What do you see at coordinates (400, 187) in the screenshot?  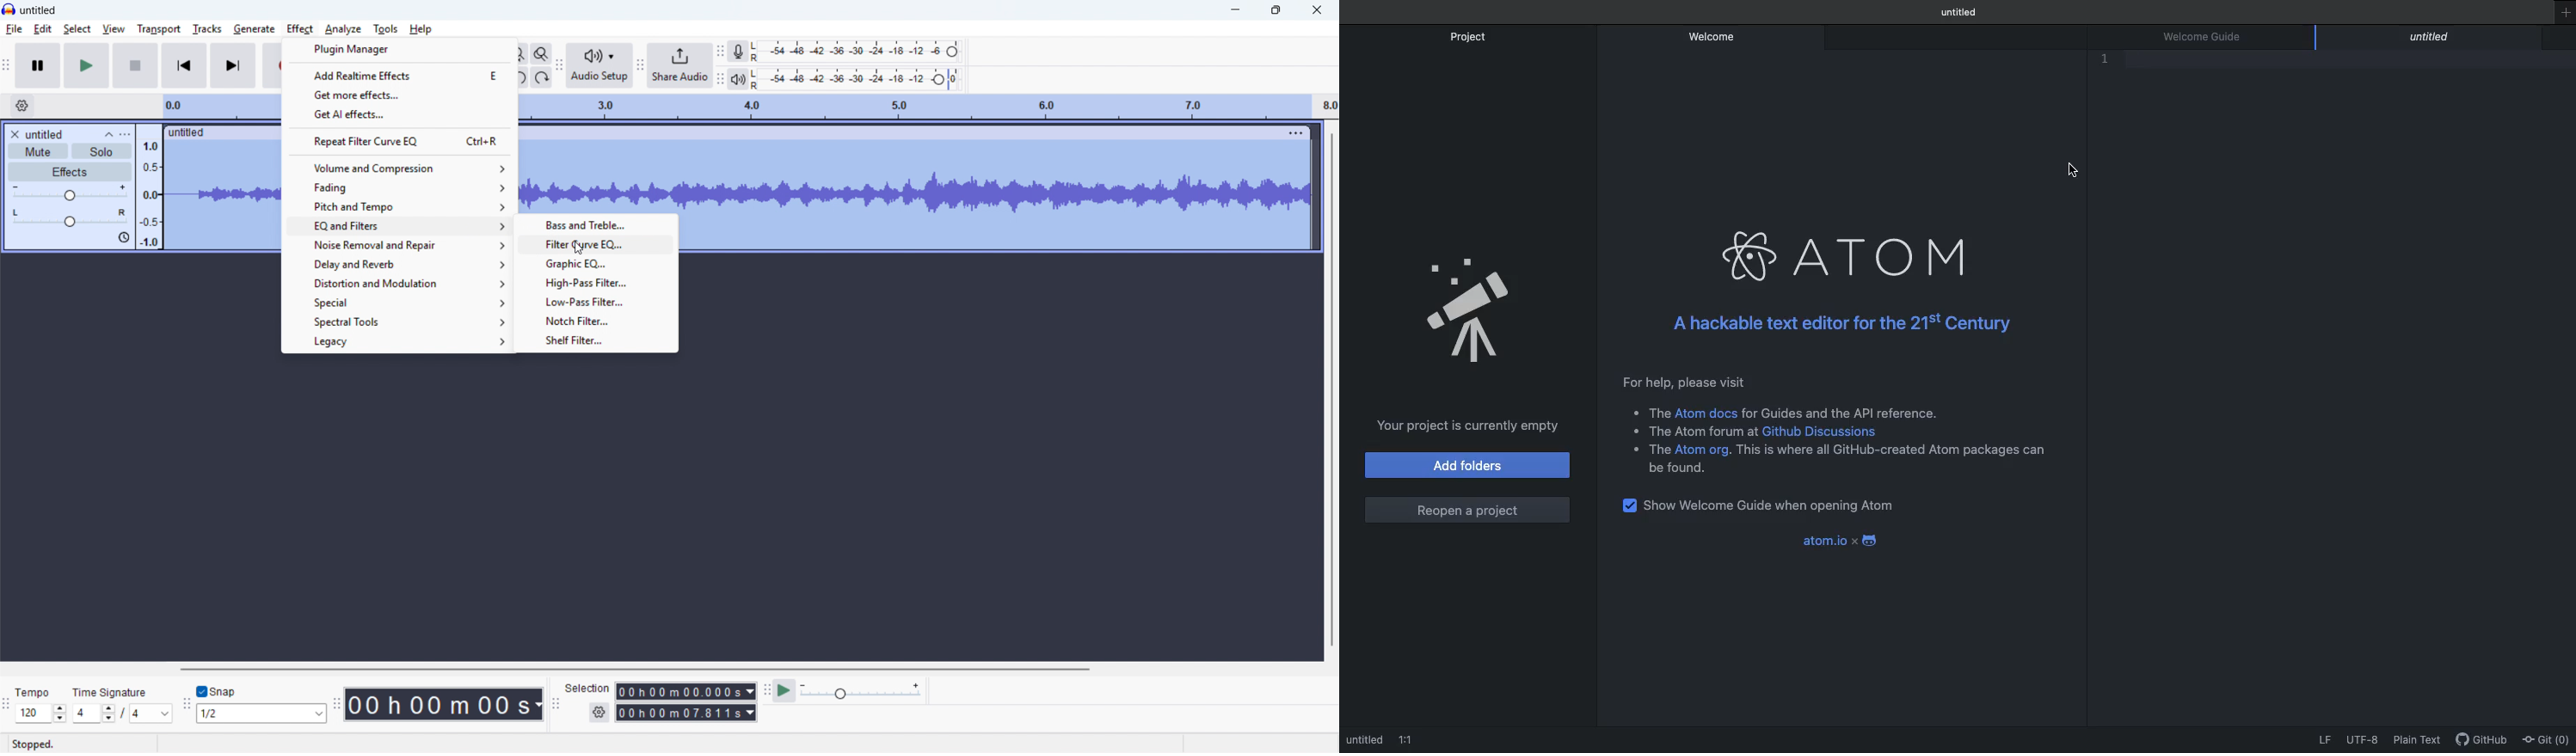 I see `Fading ` at bounding box center [400, 187].